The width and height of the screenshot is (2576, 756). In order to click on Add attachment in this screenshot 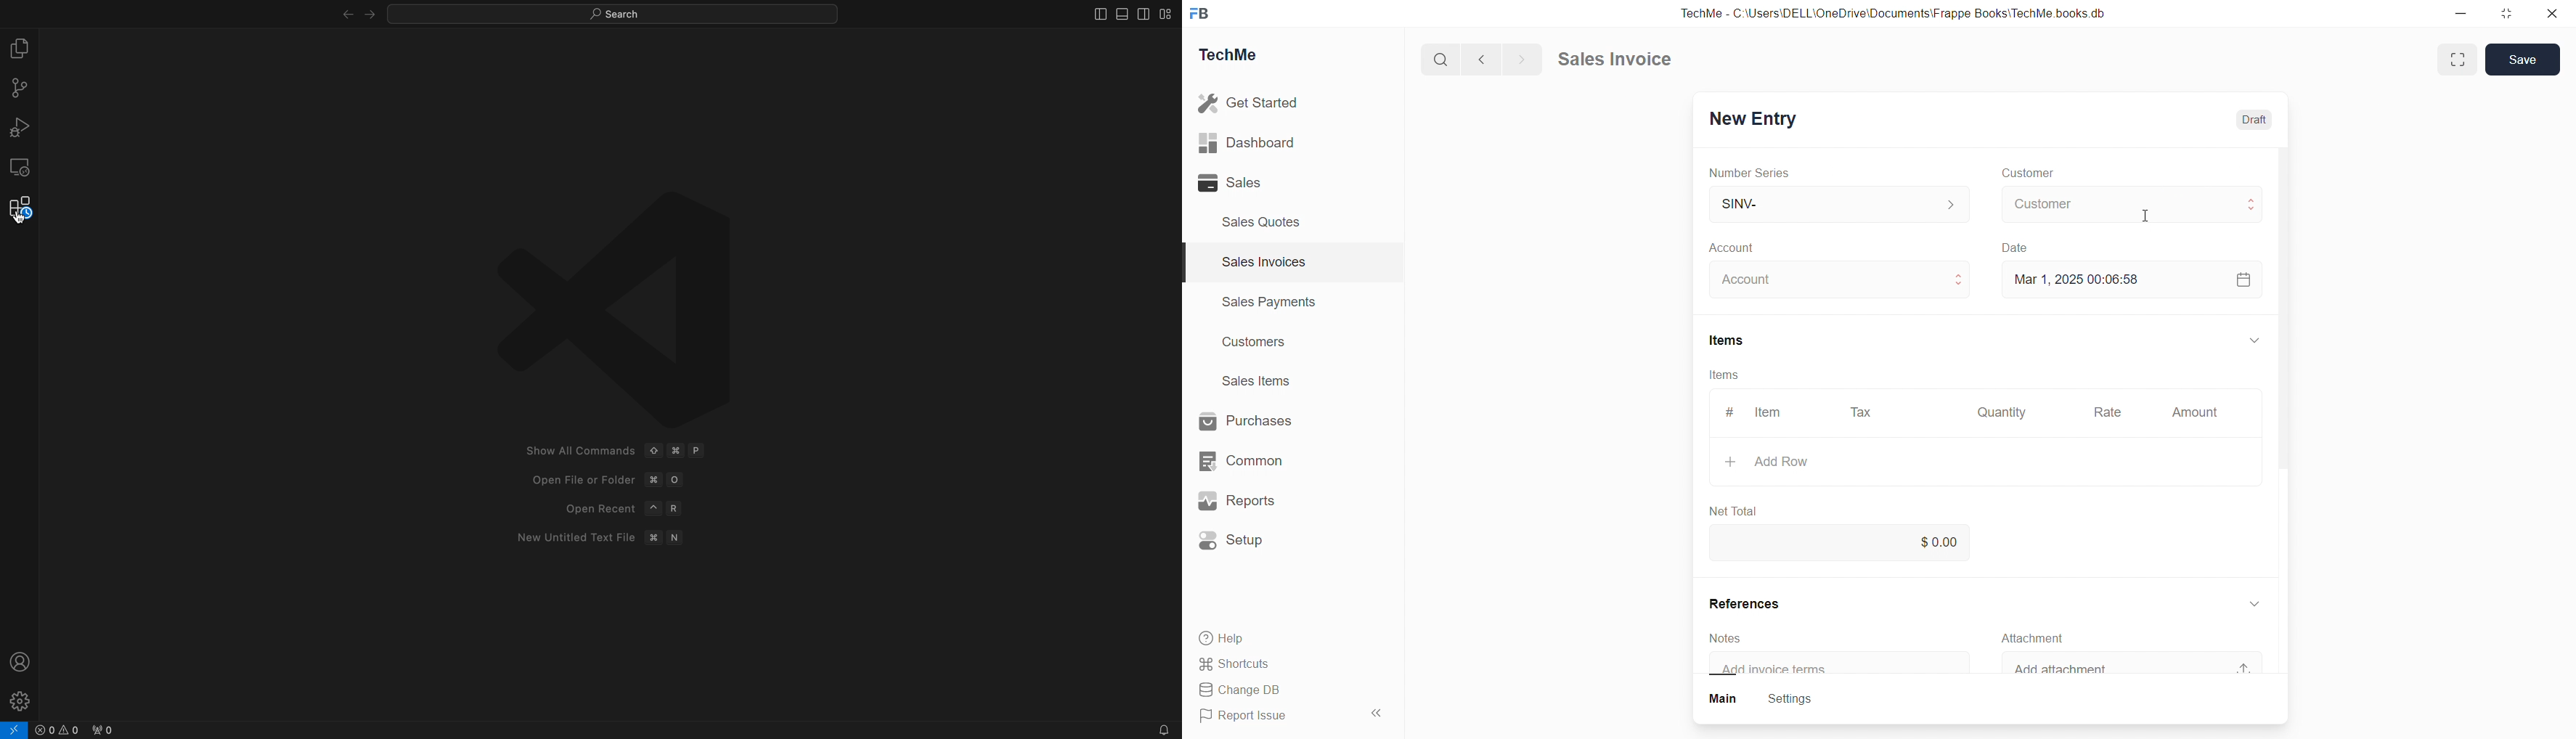, I will do `click(2082, 669)`.